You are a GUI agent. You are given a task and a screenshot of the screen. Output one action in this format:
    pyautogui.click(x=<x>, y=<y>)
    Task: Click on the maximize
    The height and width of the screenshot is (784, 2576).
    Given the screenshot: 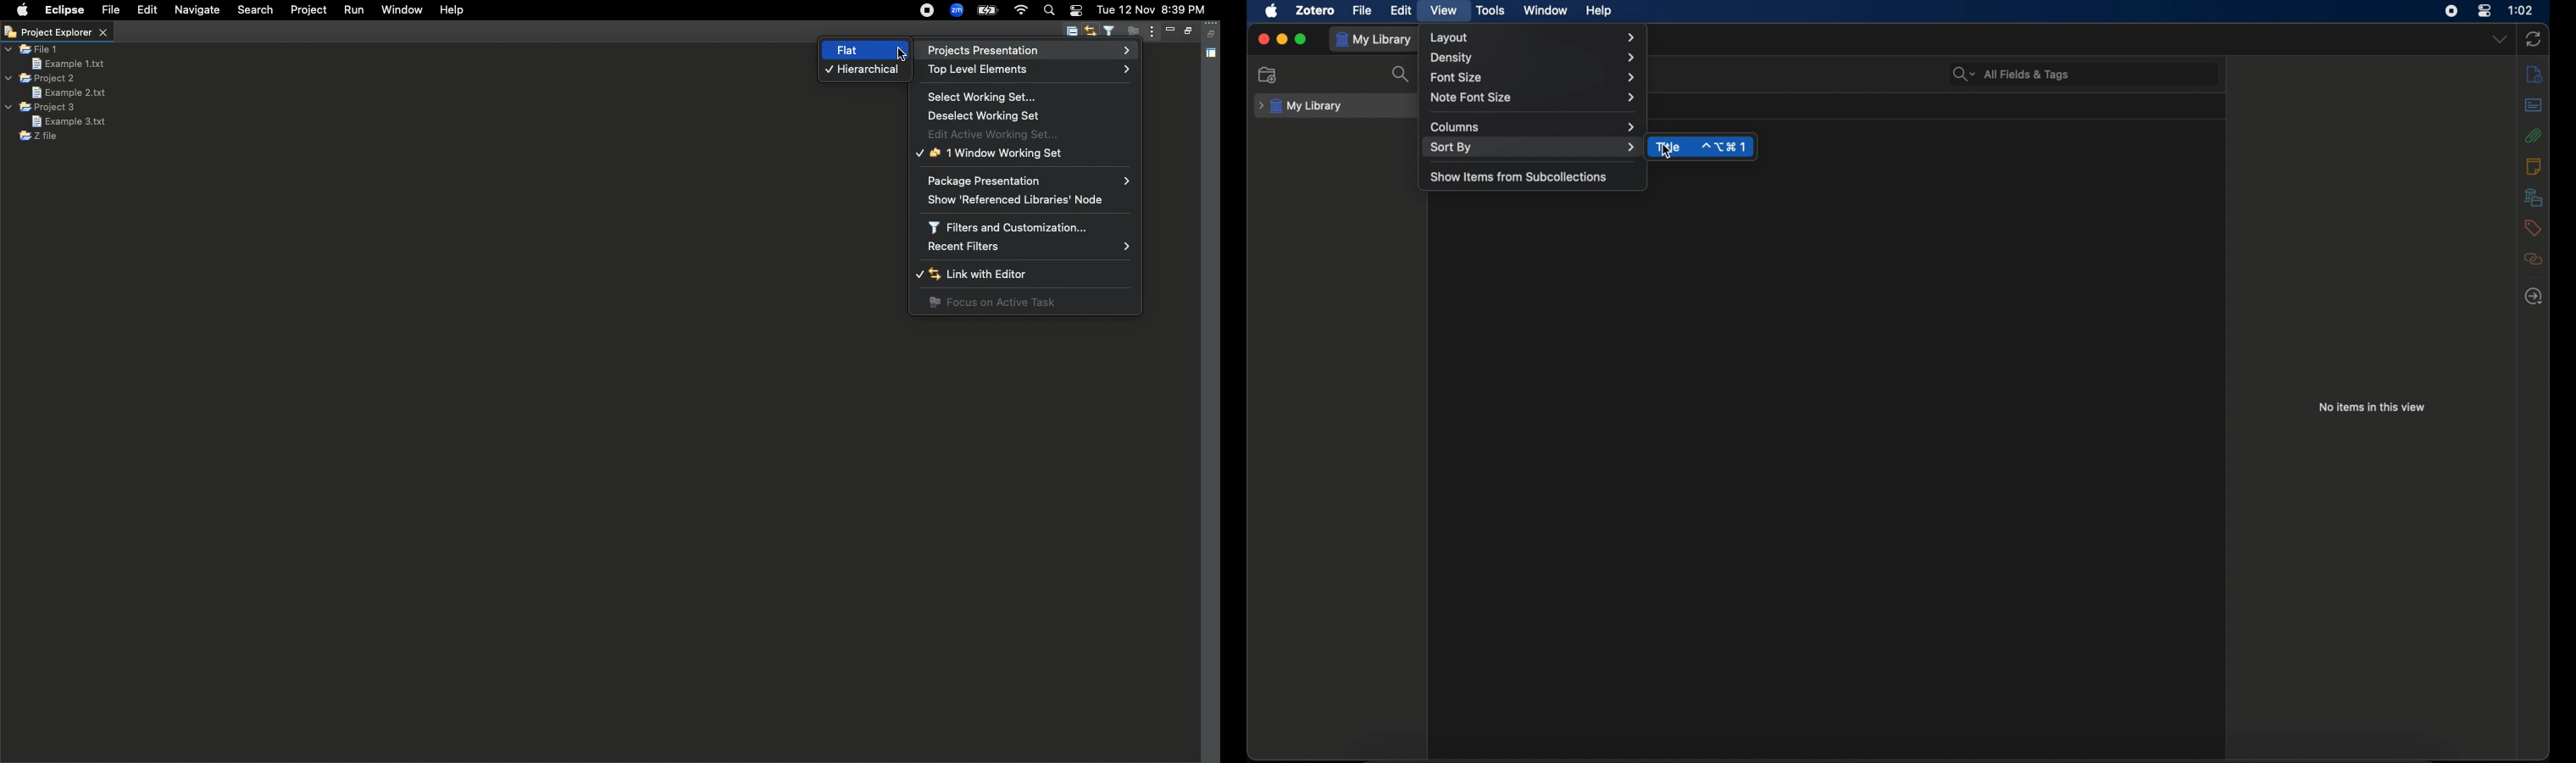 What is the action you would take?
    pyautogui.click(x=1301, y=40)
    